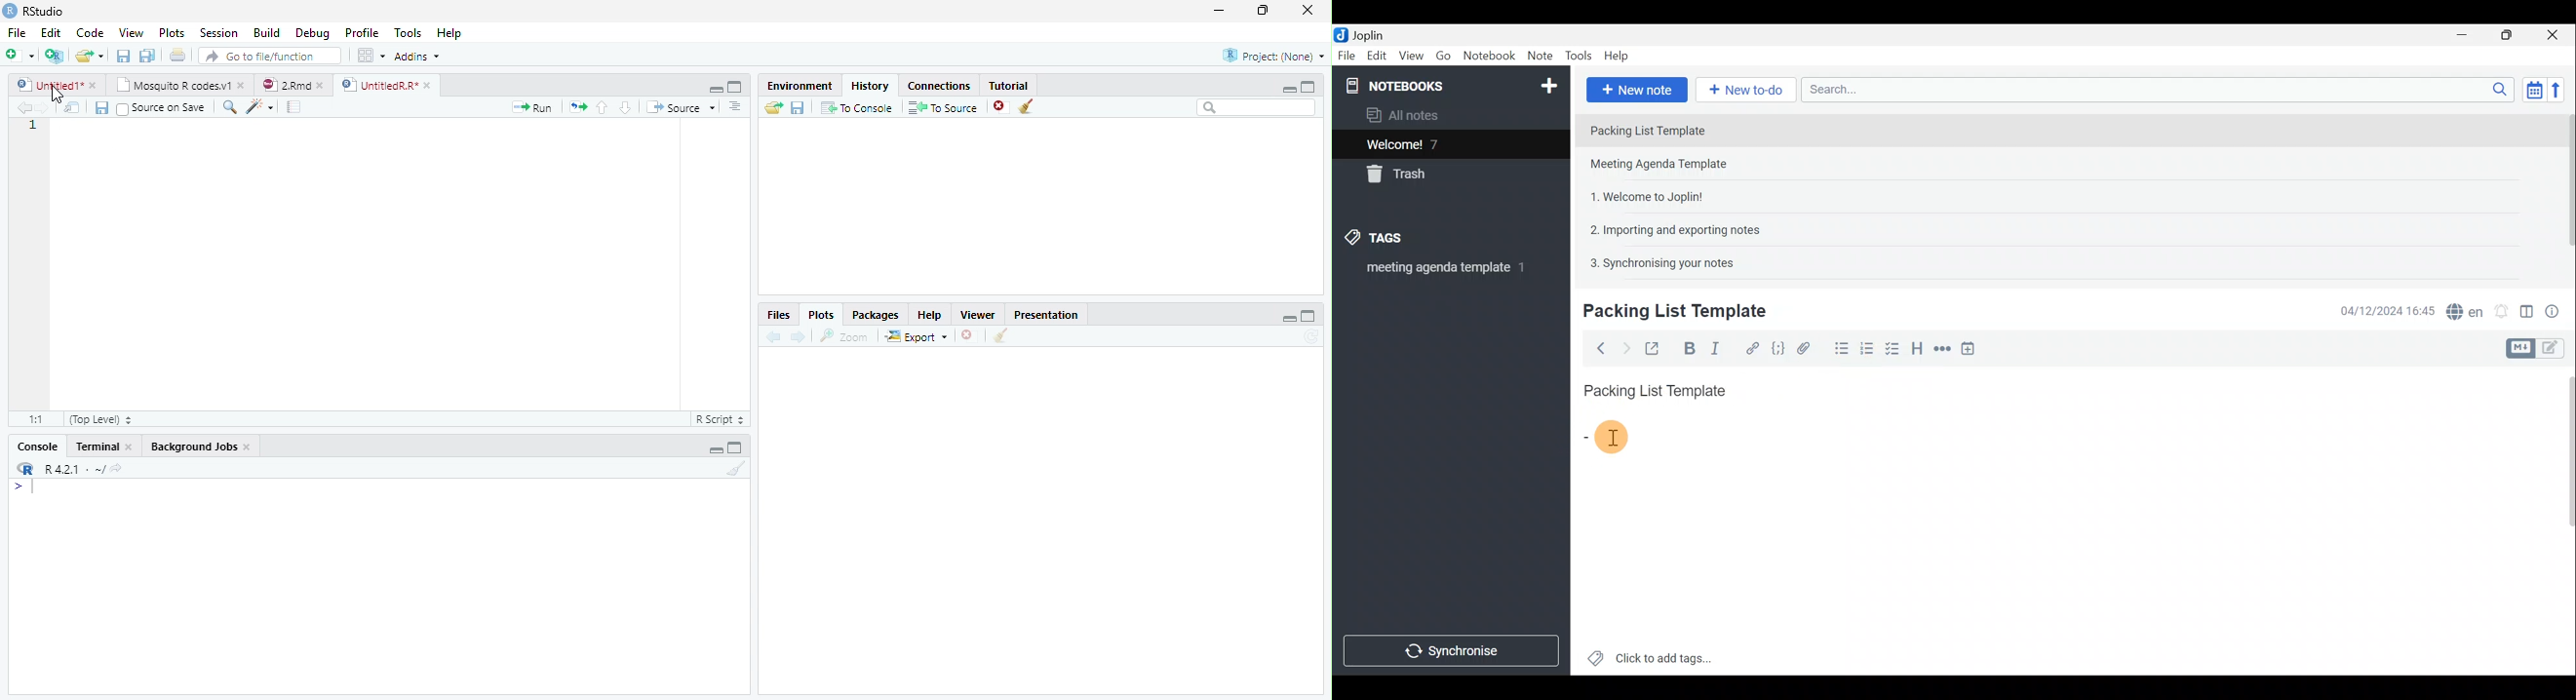 The height and width of the screenshot is (700, 2576). I want to click on Zoom, so click(845, 336).